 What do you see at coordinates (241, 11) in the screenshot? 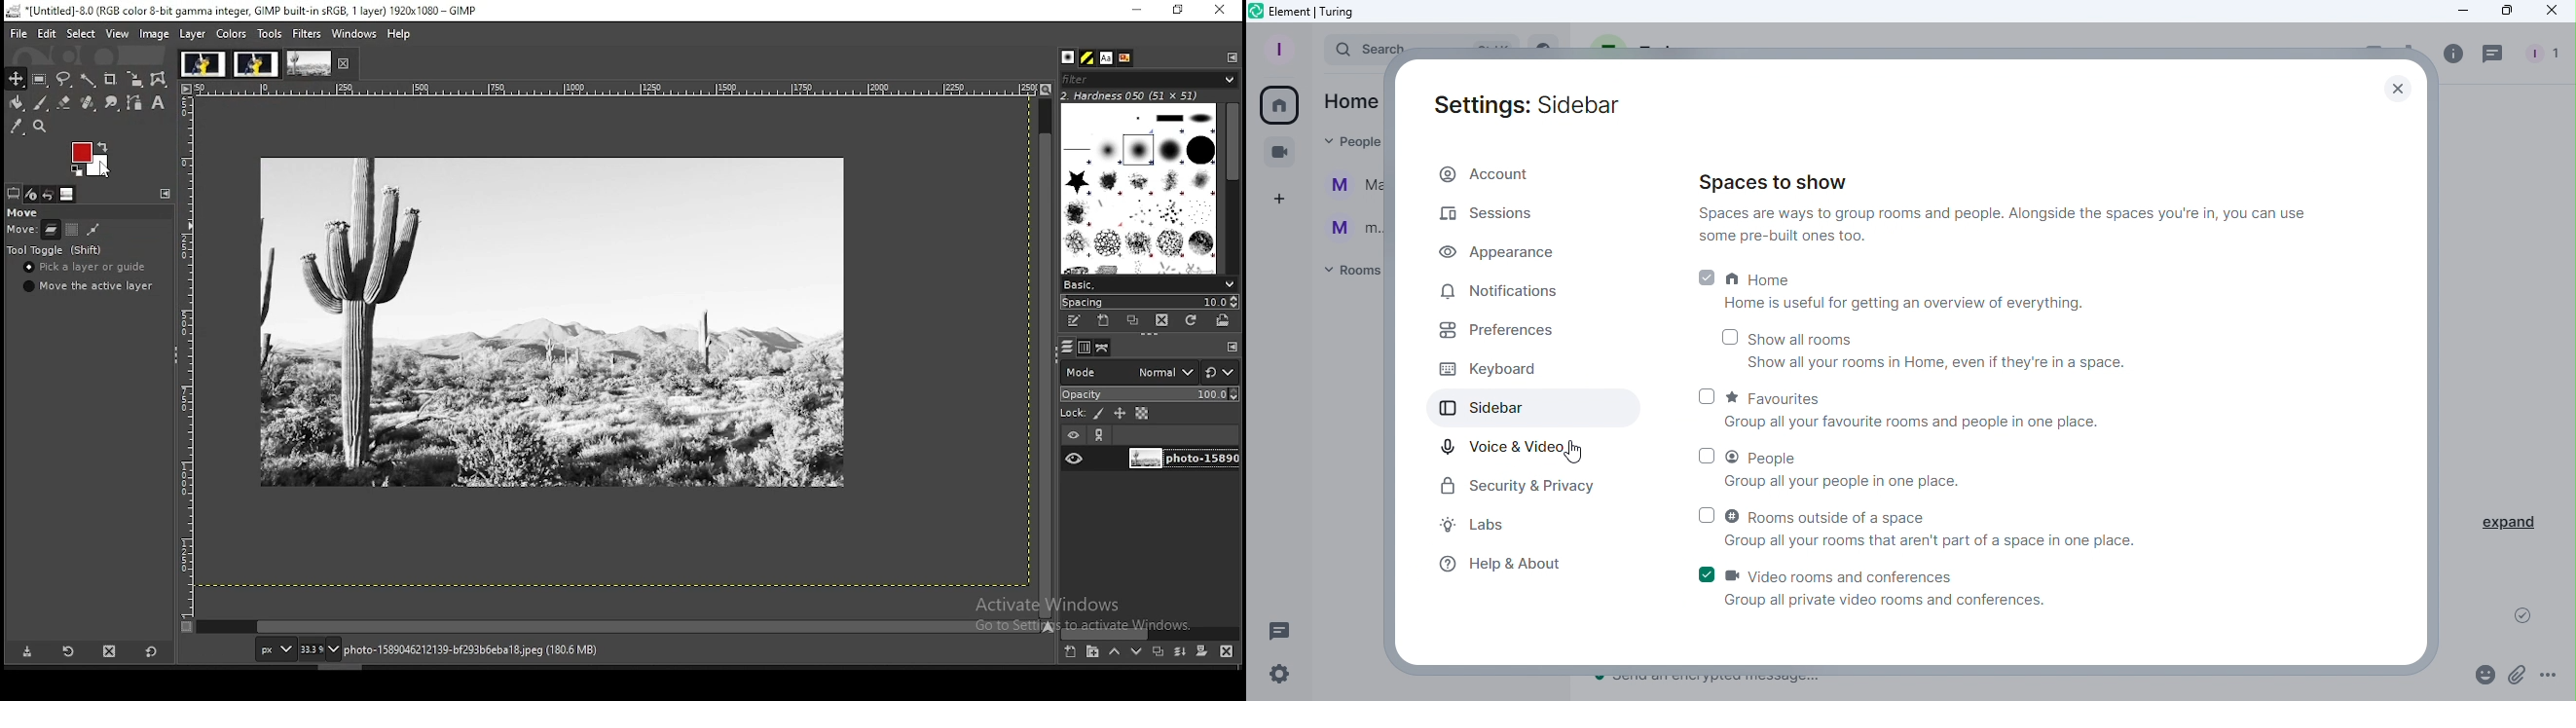
I see `icon and file name` at bounding box center [241, 11].